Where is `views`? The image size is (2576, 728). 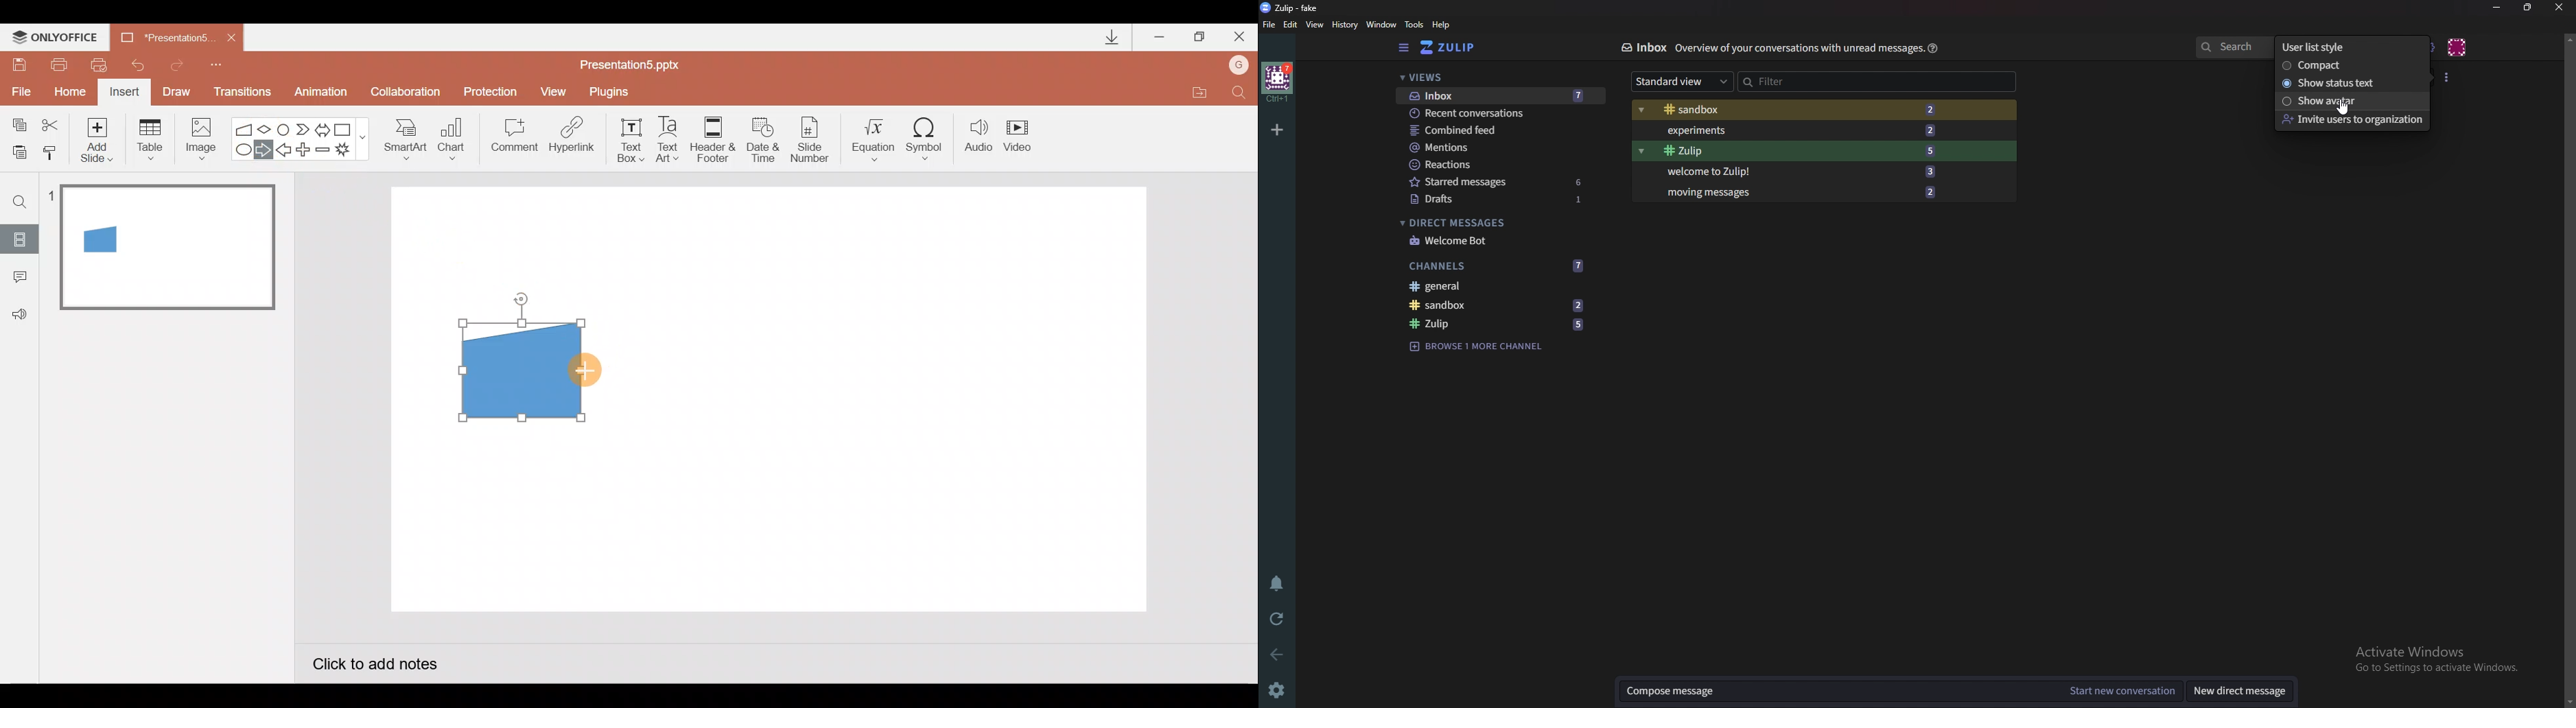
views is located at coordinates (1497, 78).